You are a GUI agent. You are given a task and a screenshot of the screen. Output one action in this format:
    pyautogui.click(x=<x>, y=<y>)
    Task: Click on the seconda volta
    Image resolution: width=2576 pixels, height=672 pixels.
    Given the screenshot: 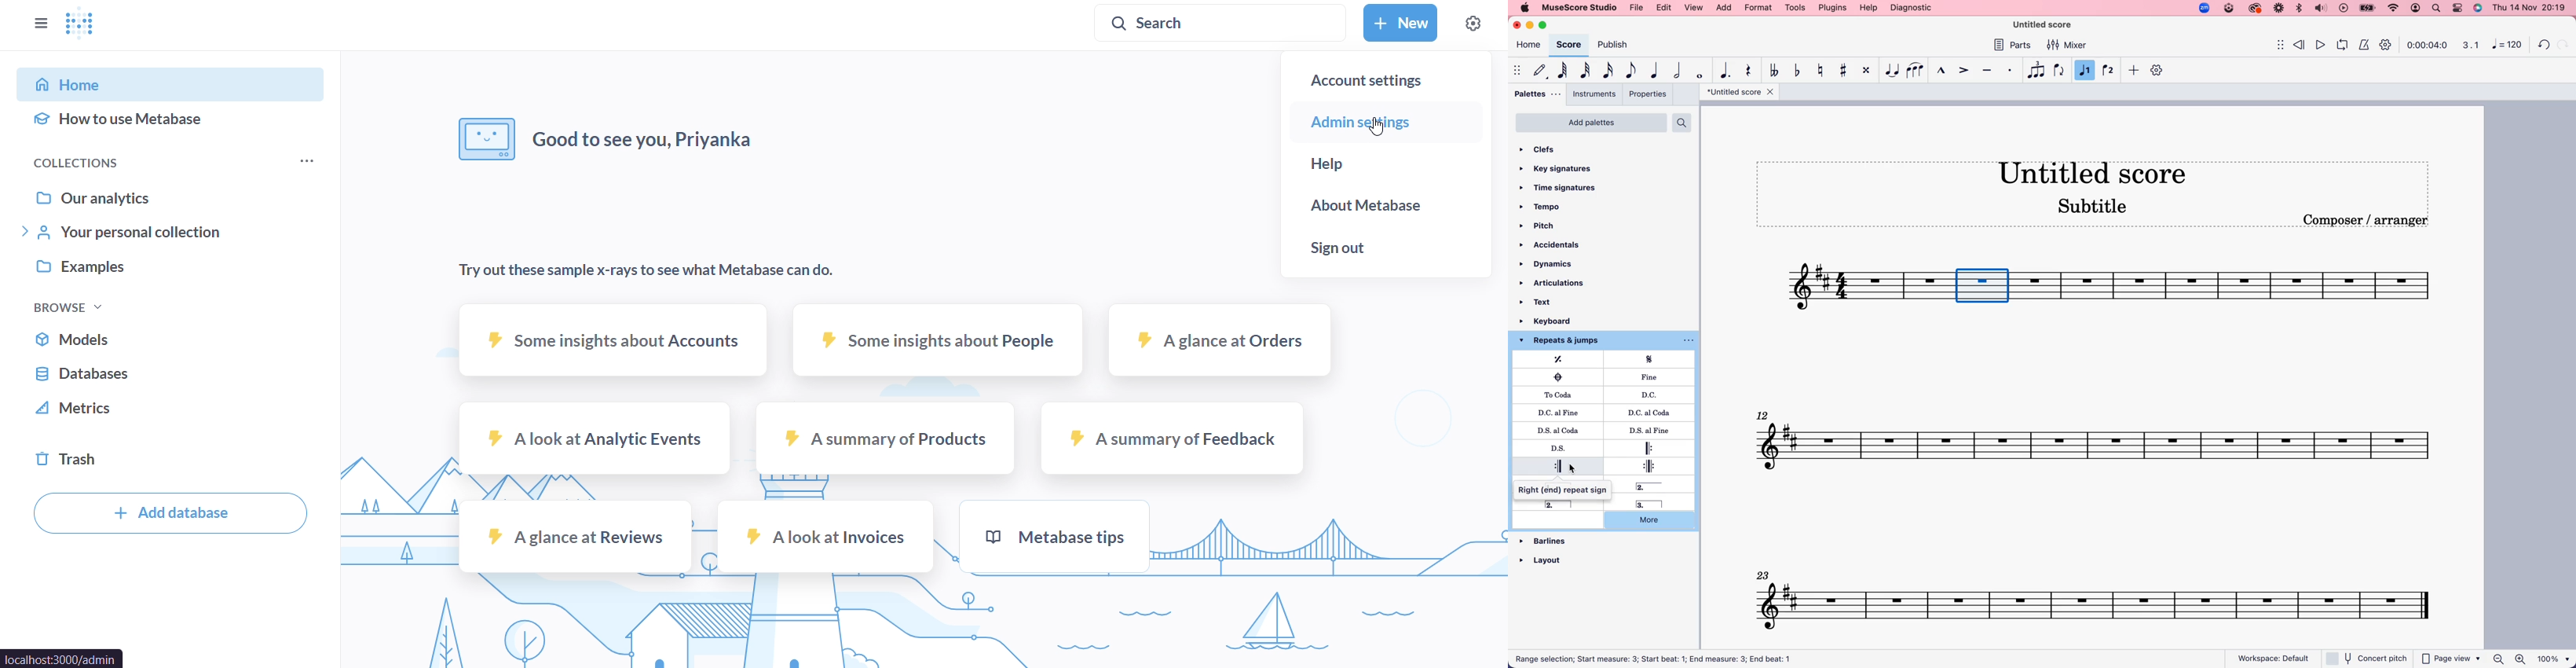 What is the action you would take?
    pyautogui.click(x=1563, y=504)
    